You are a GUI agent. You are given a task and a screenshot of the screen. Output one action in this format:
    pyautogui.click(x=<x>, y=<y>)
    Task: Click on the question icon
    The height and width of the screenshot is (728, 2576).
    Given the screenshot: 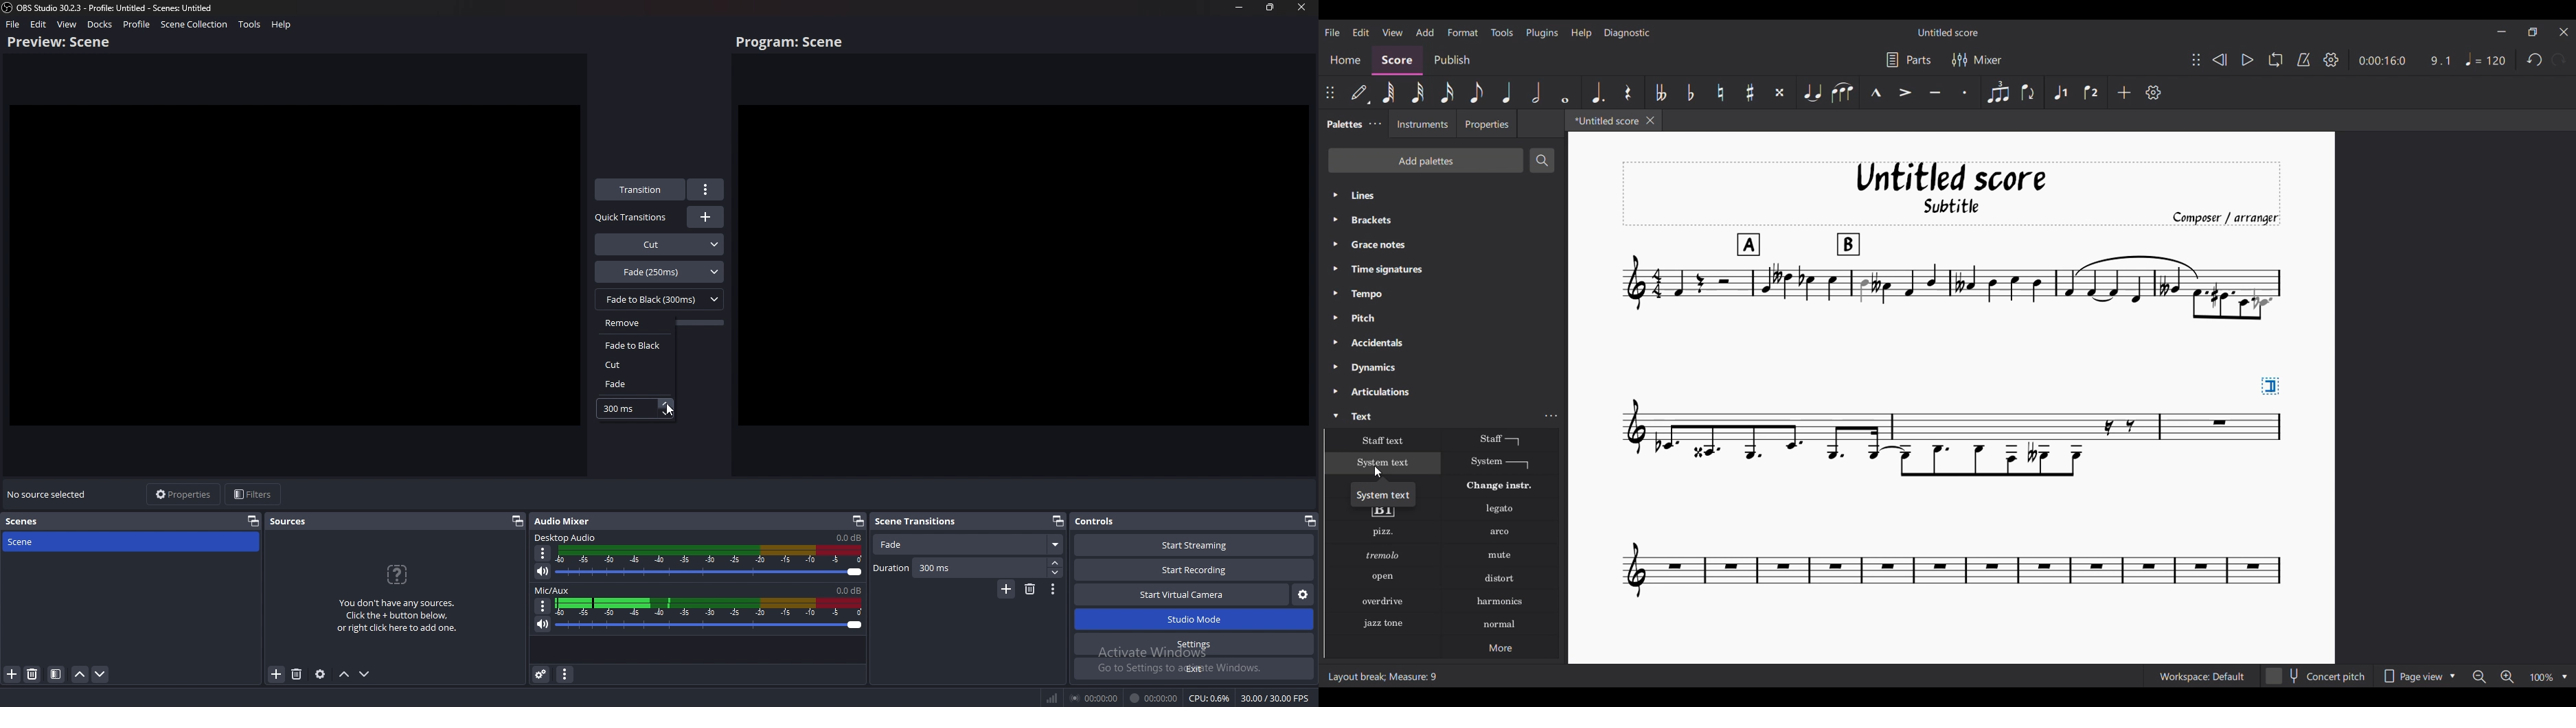 What is the action you would take?
    pyautogui.click(x=398, y=575)
    